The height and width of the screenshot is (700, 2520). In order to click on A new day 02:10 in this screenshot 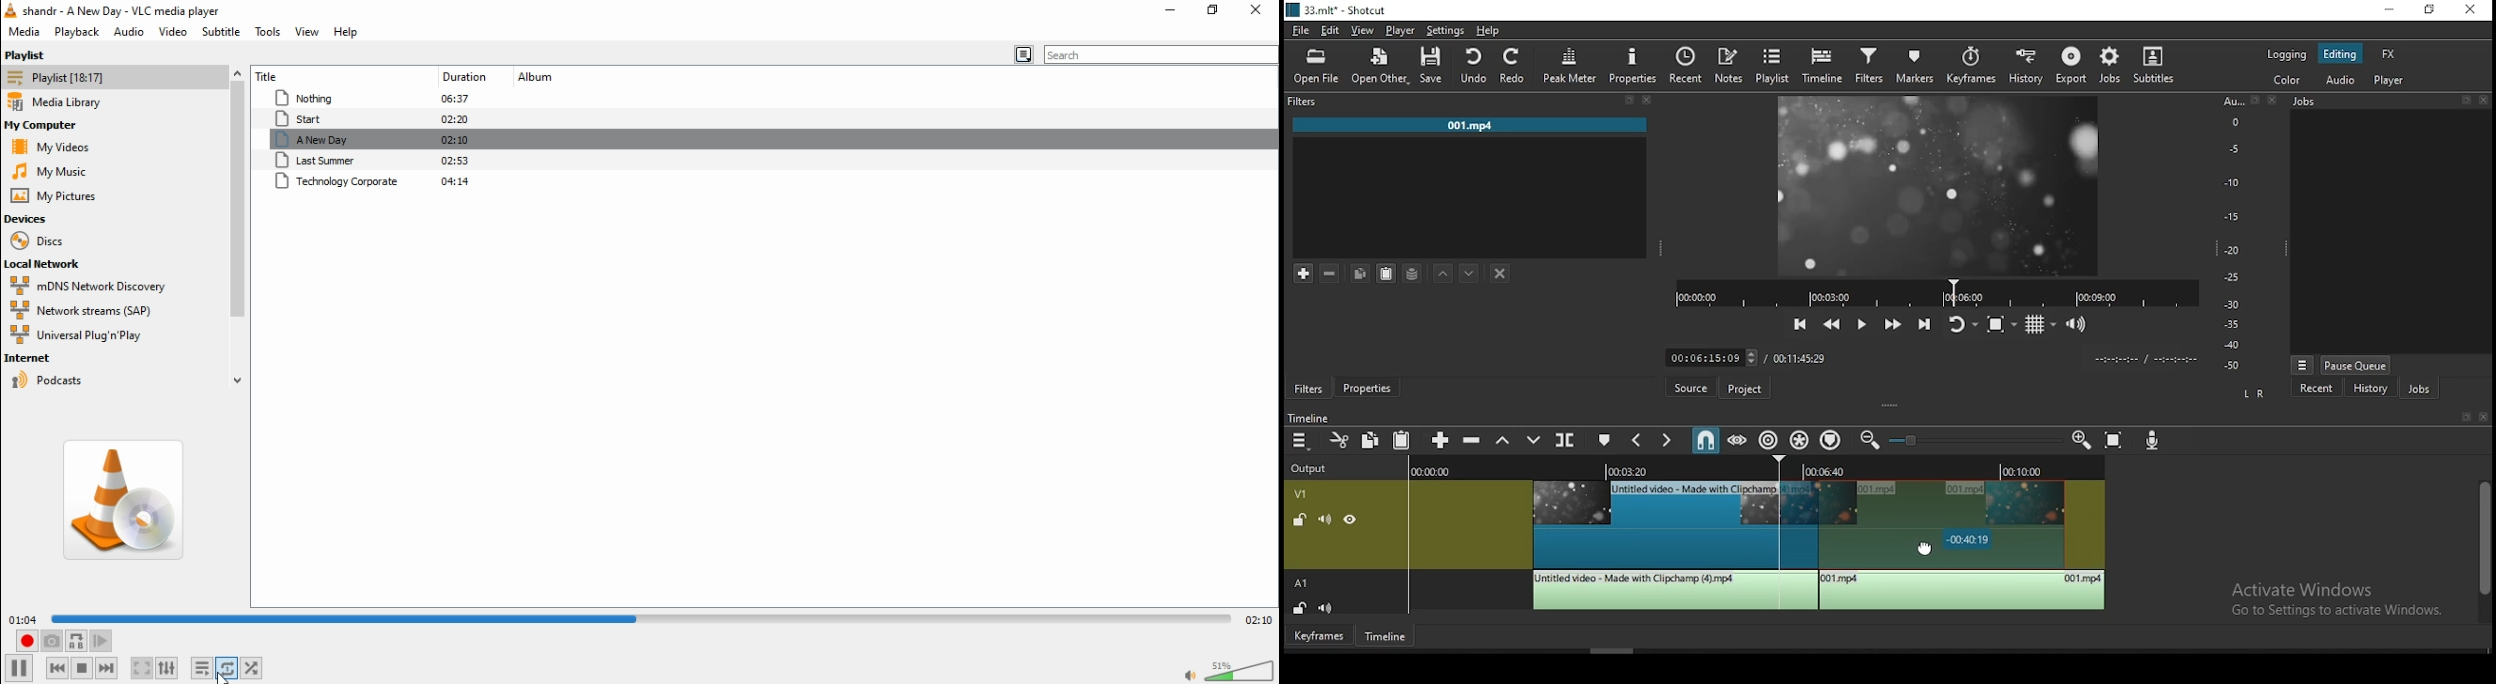, I will do `click(377, 140)`.